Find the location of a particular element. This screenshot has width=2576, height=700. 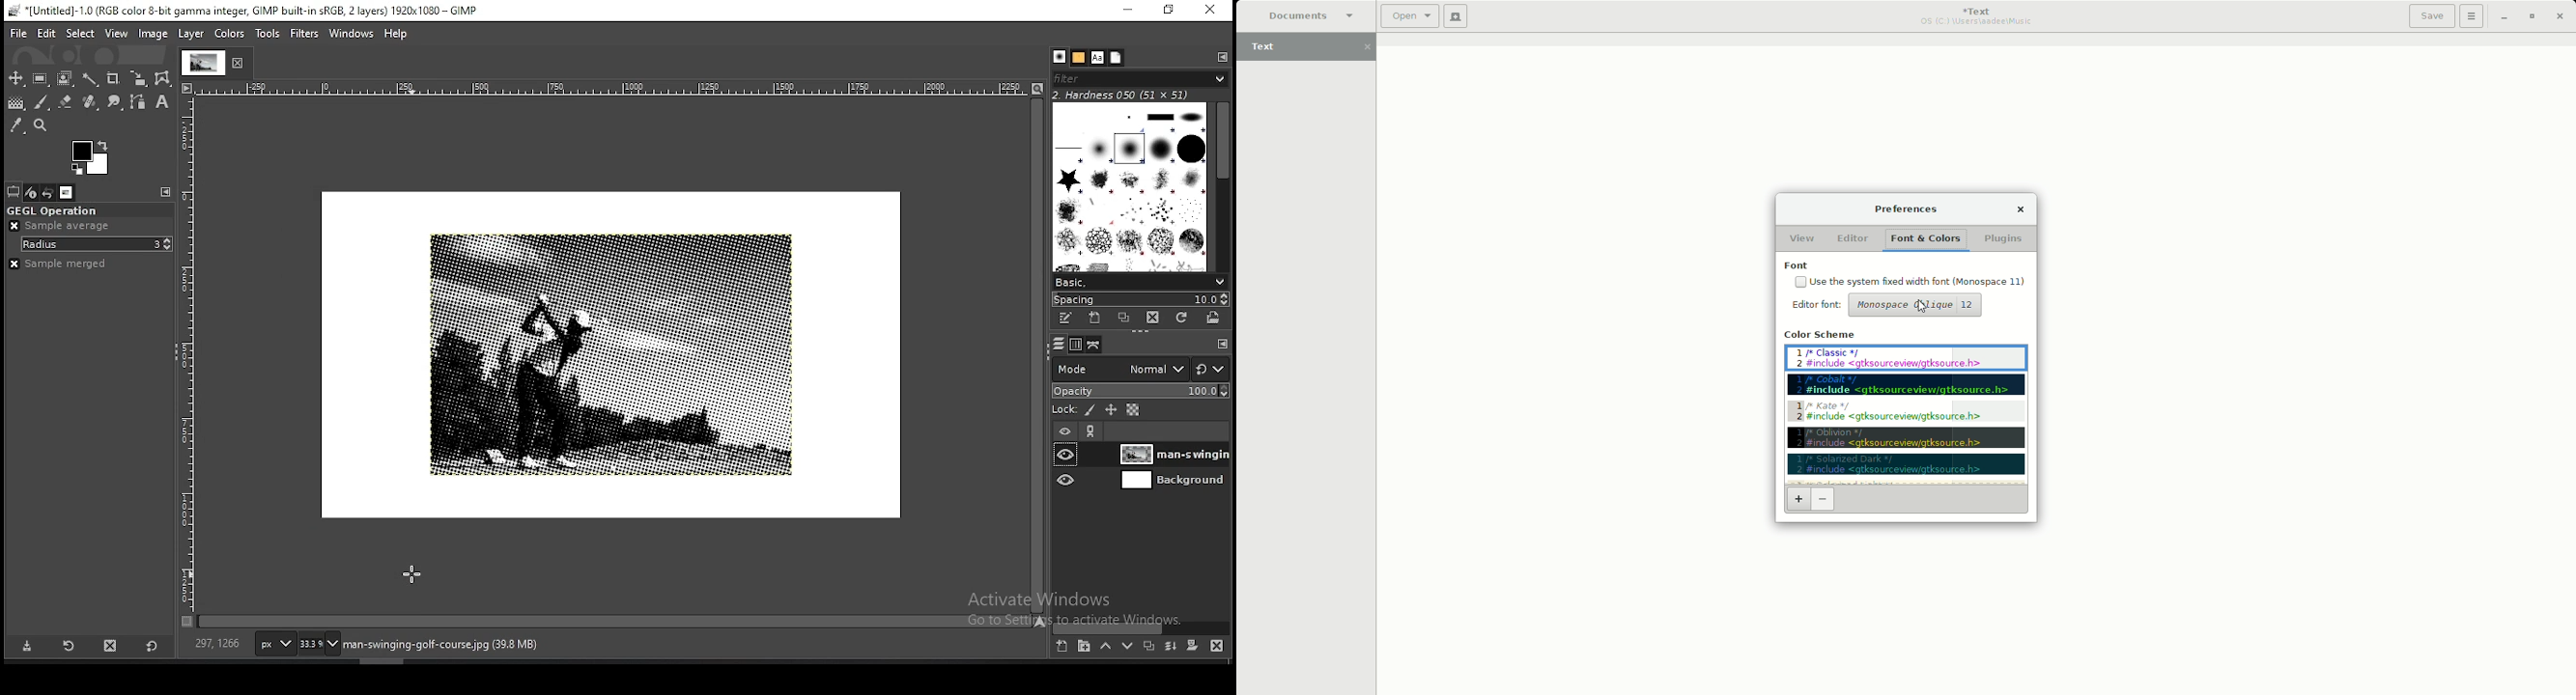

close window is located at coordinates (1210, 10).